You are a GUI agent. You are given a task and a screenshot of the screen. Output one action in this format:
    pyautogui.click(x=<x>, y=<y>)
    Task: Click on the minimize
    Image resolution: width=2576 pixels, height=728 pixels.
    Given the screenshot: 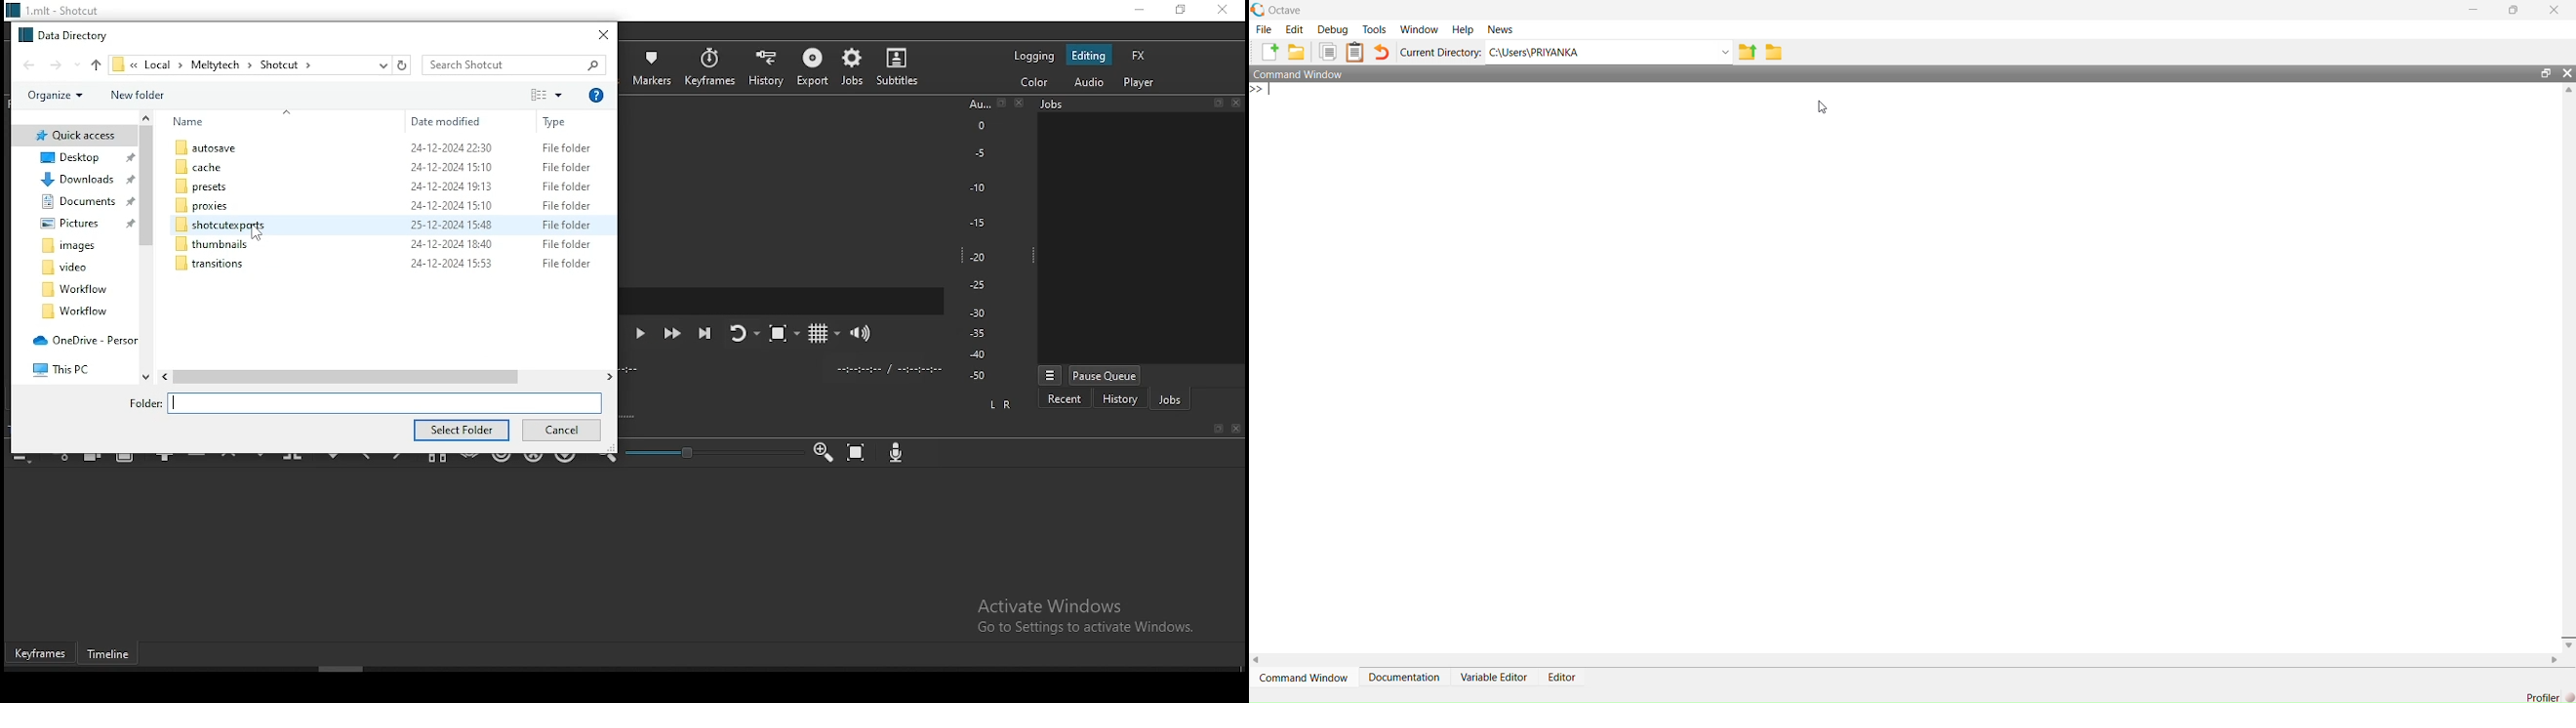 What is the action you would take?
    pyautogui.click(x=1135, y=10)
    